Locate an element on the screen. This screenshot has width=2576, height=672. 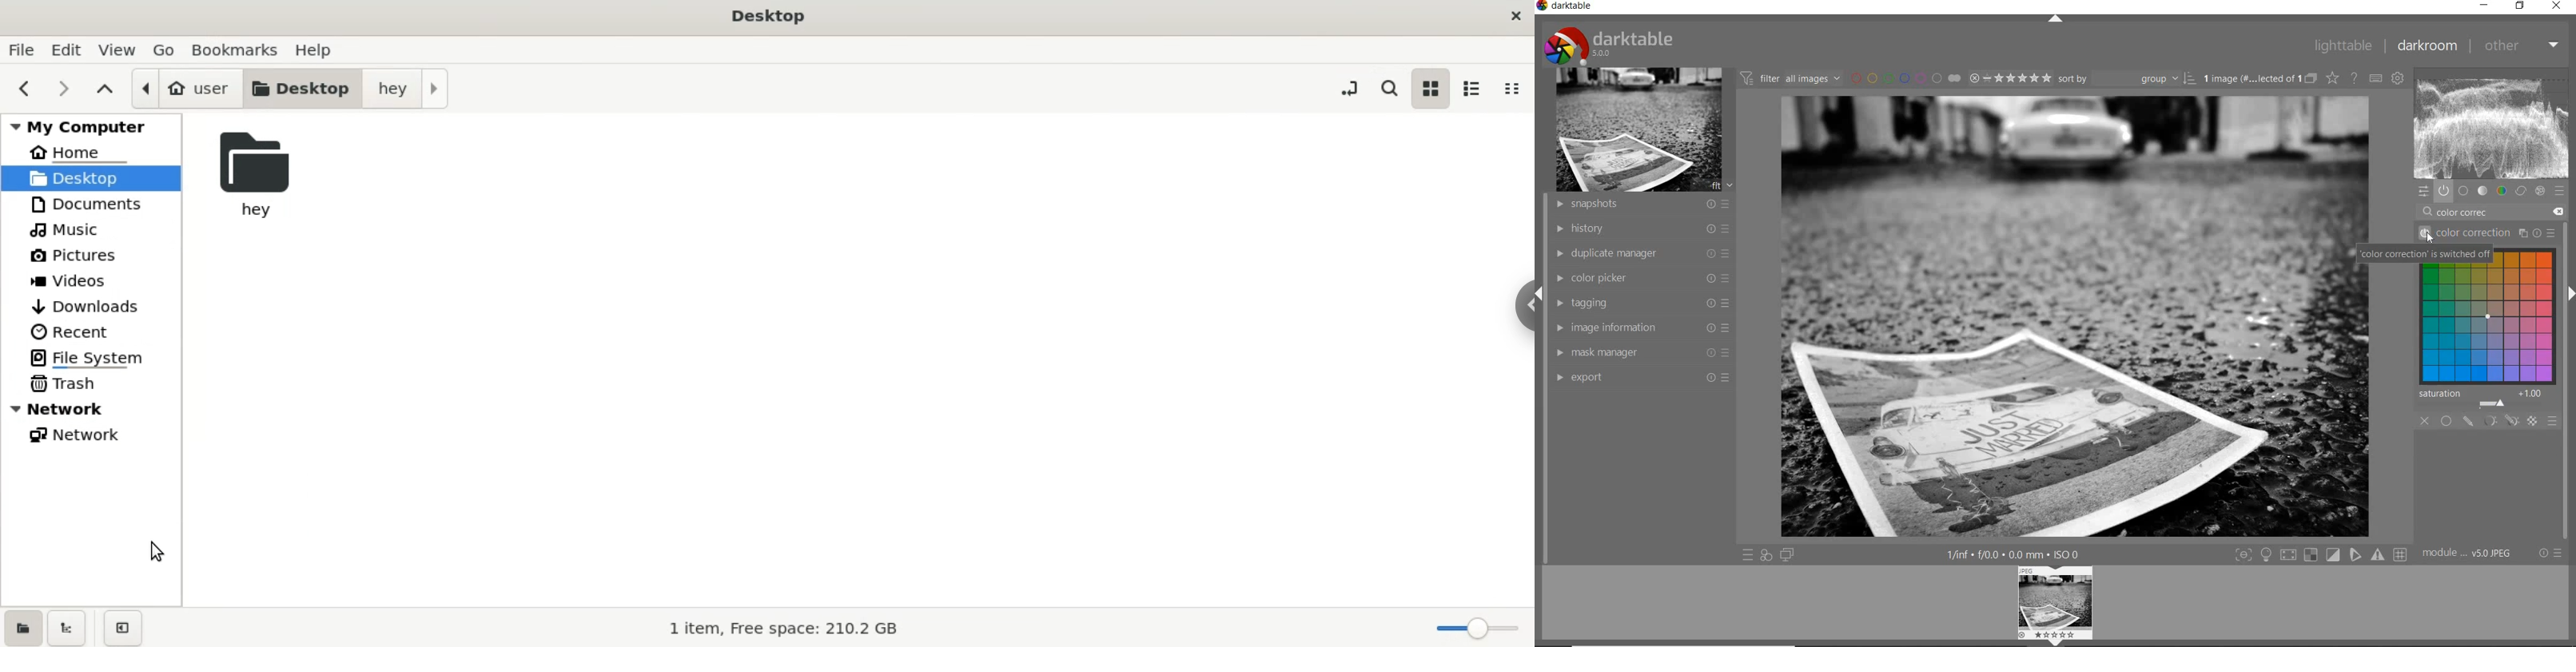
edit is located at coordinates (72, 49).